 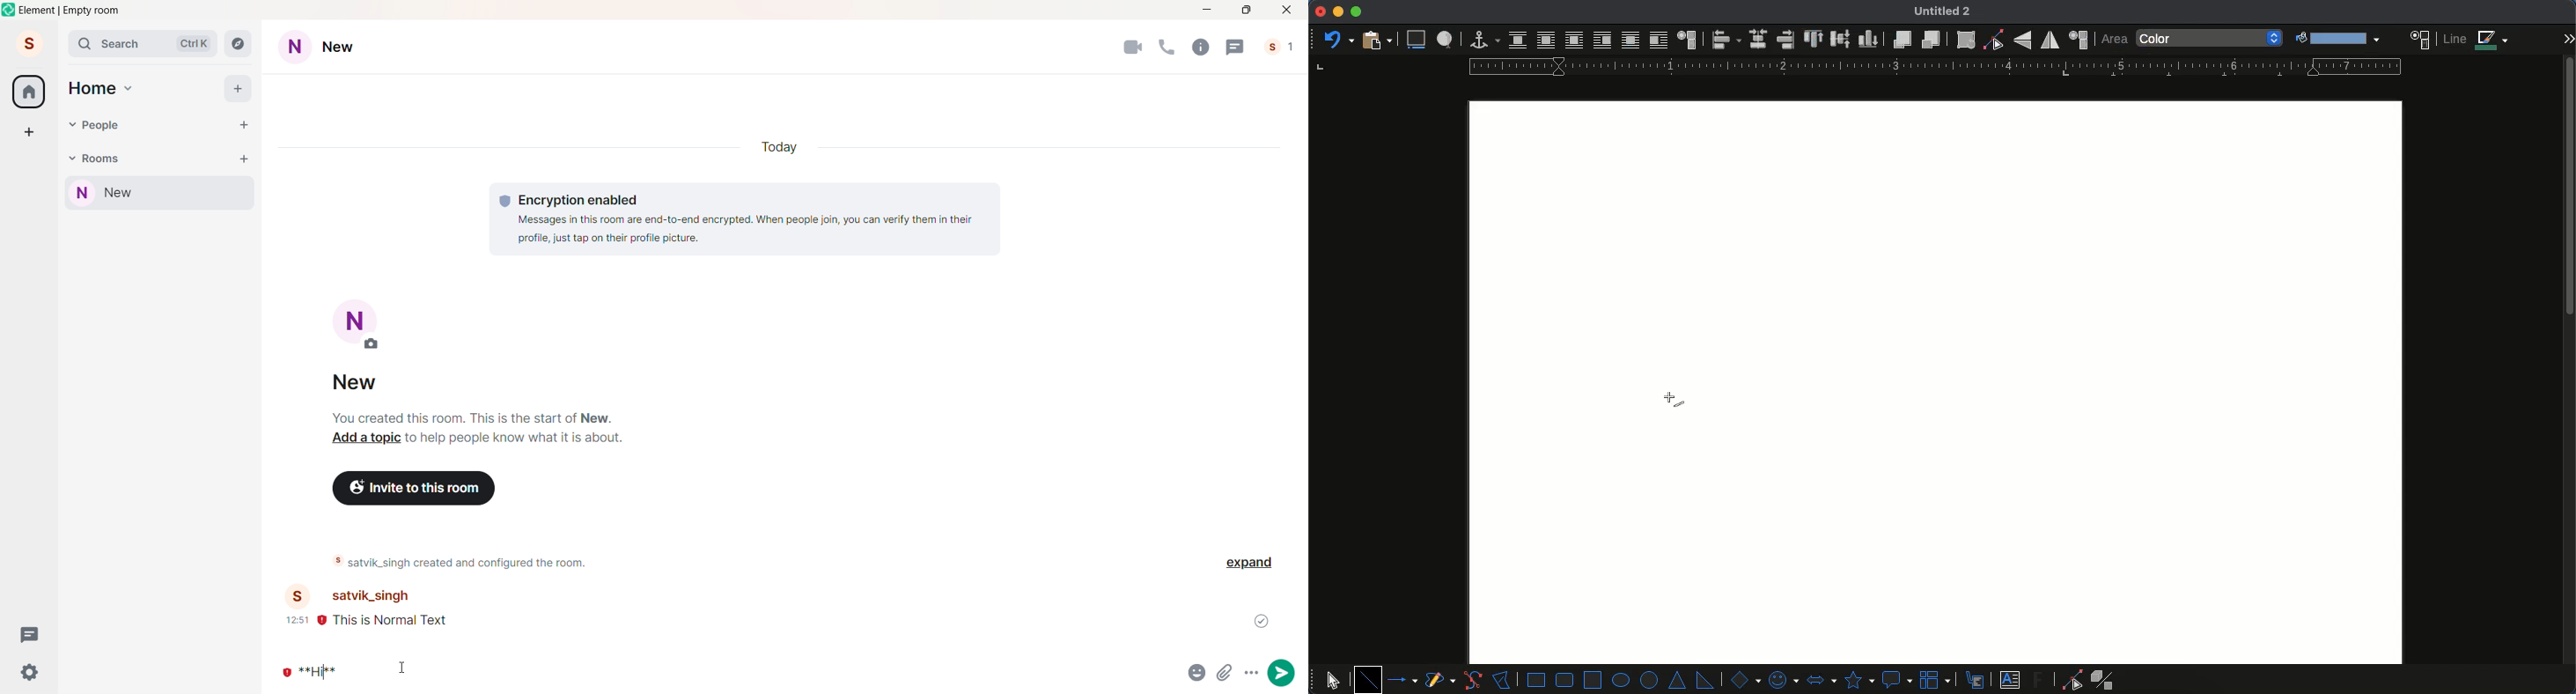 I want to click on Search Bar, so click(x=144, y=44).